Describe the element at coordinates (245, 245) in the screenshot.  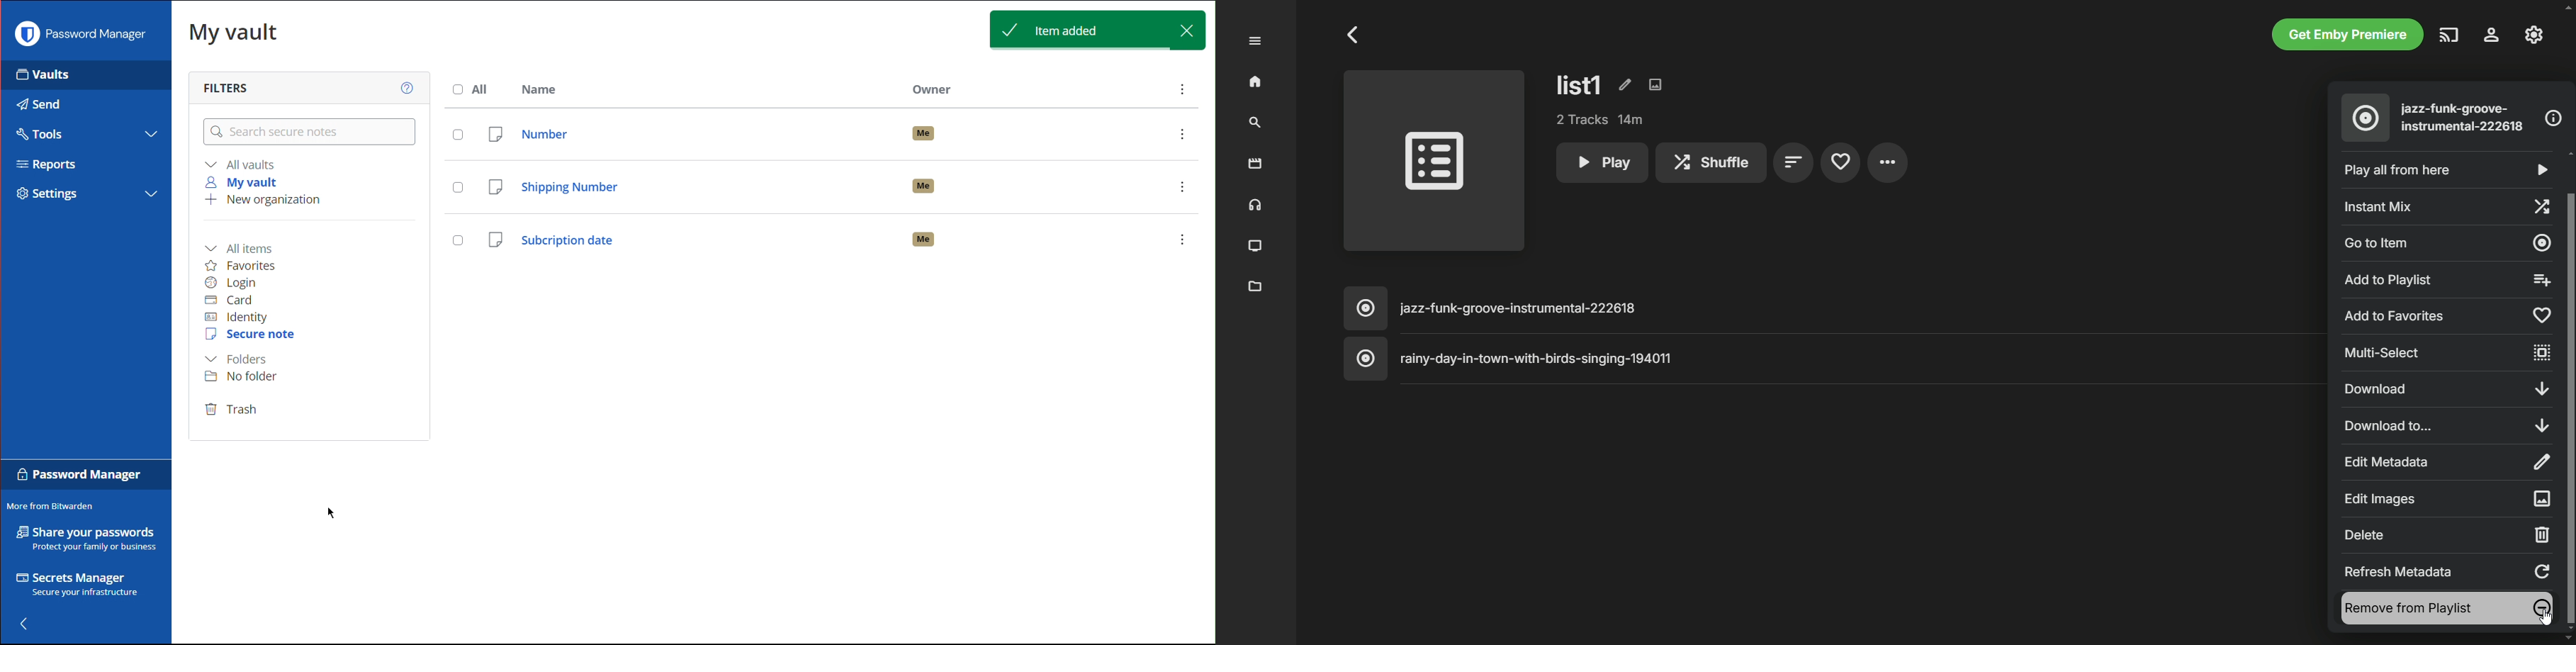
I see `All items` at that location.